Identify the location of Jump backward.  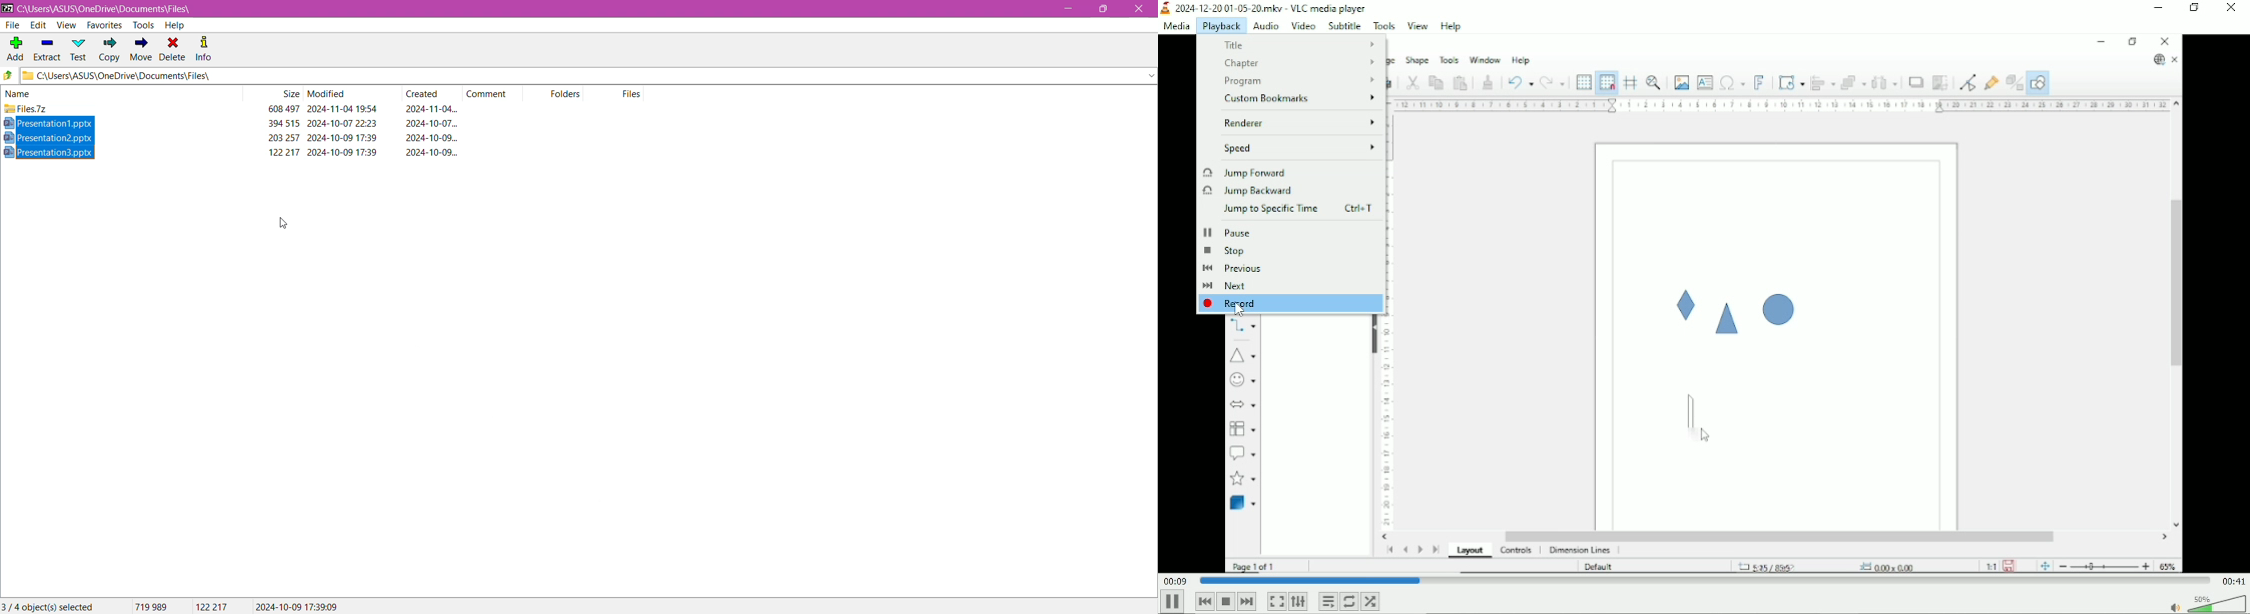
(1248, 192).